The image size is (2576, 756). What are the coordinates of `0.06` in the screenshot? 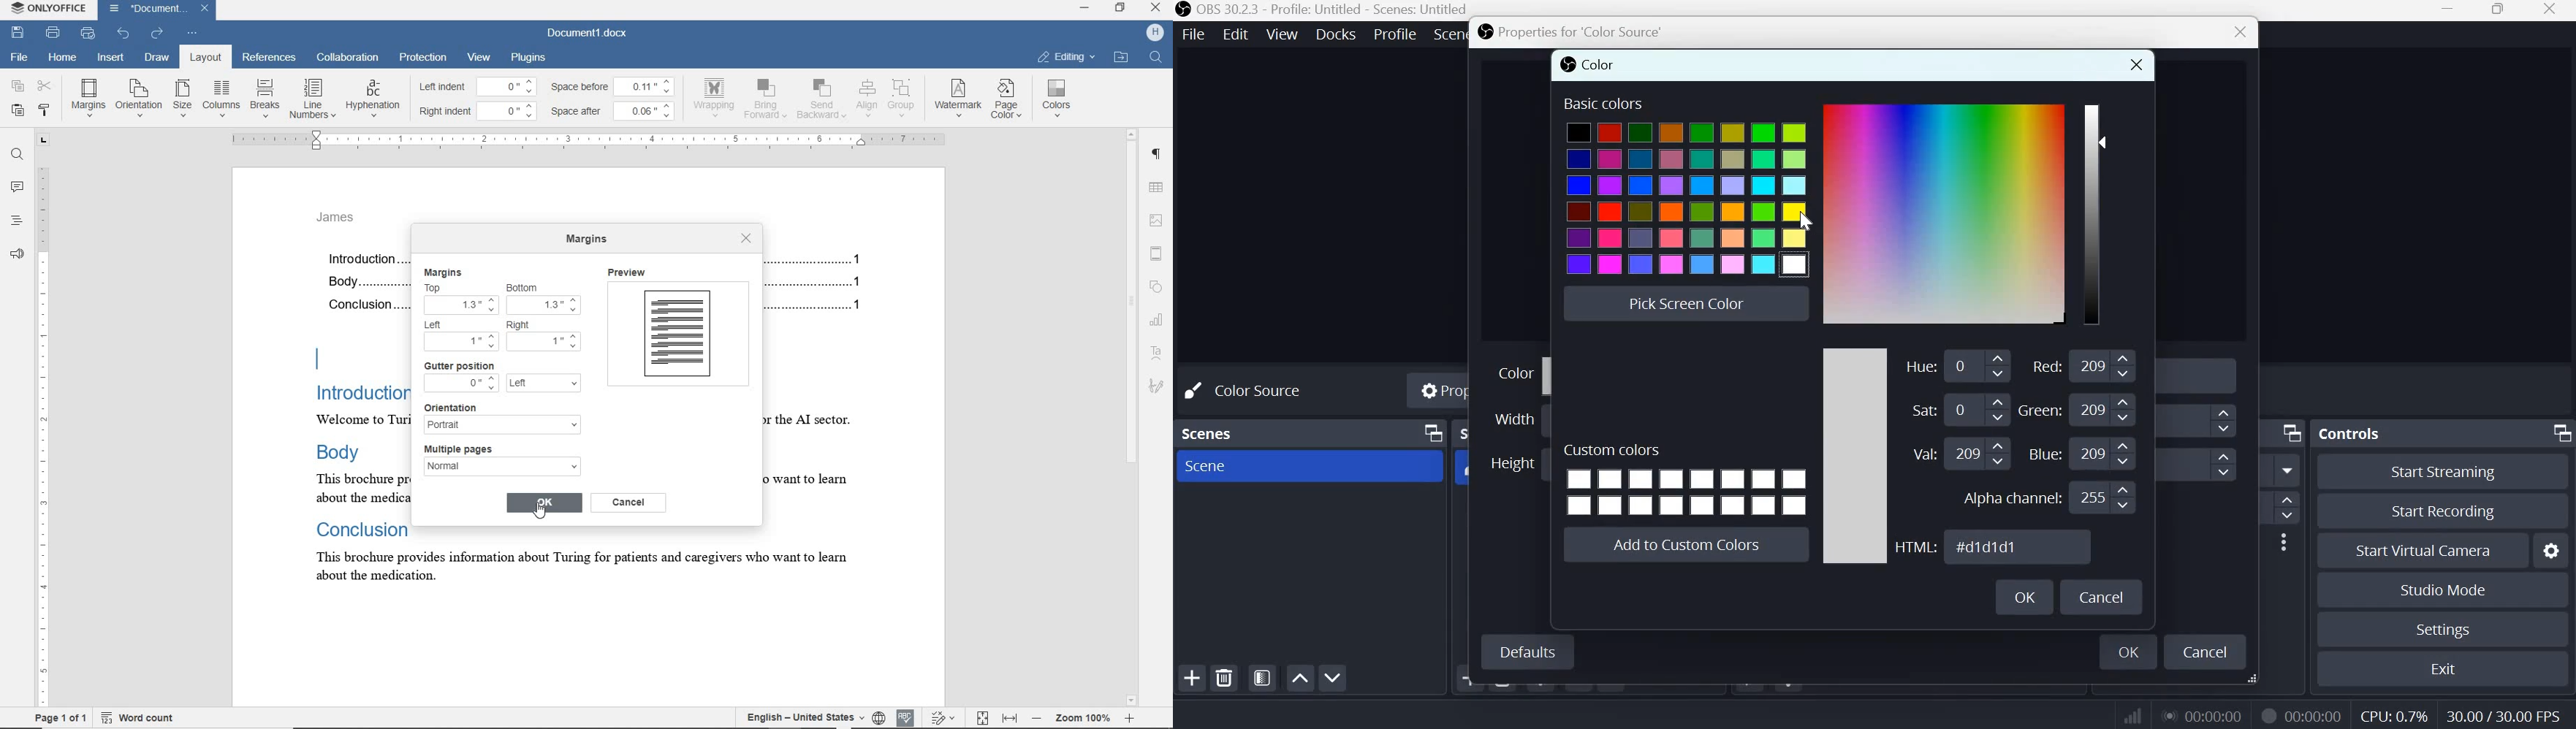 It's located at (648, 110).